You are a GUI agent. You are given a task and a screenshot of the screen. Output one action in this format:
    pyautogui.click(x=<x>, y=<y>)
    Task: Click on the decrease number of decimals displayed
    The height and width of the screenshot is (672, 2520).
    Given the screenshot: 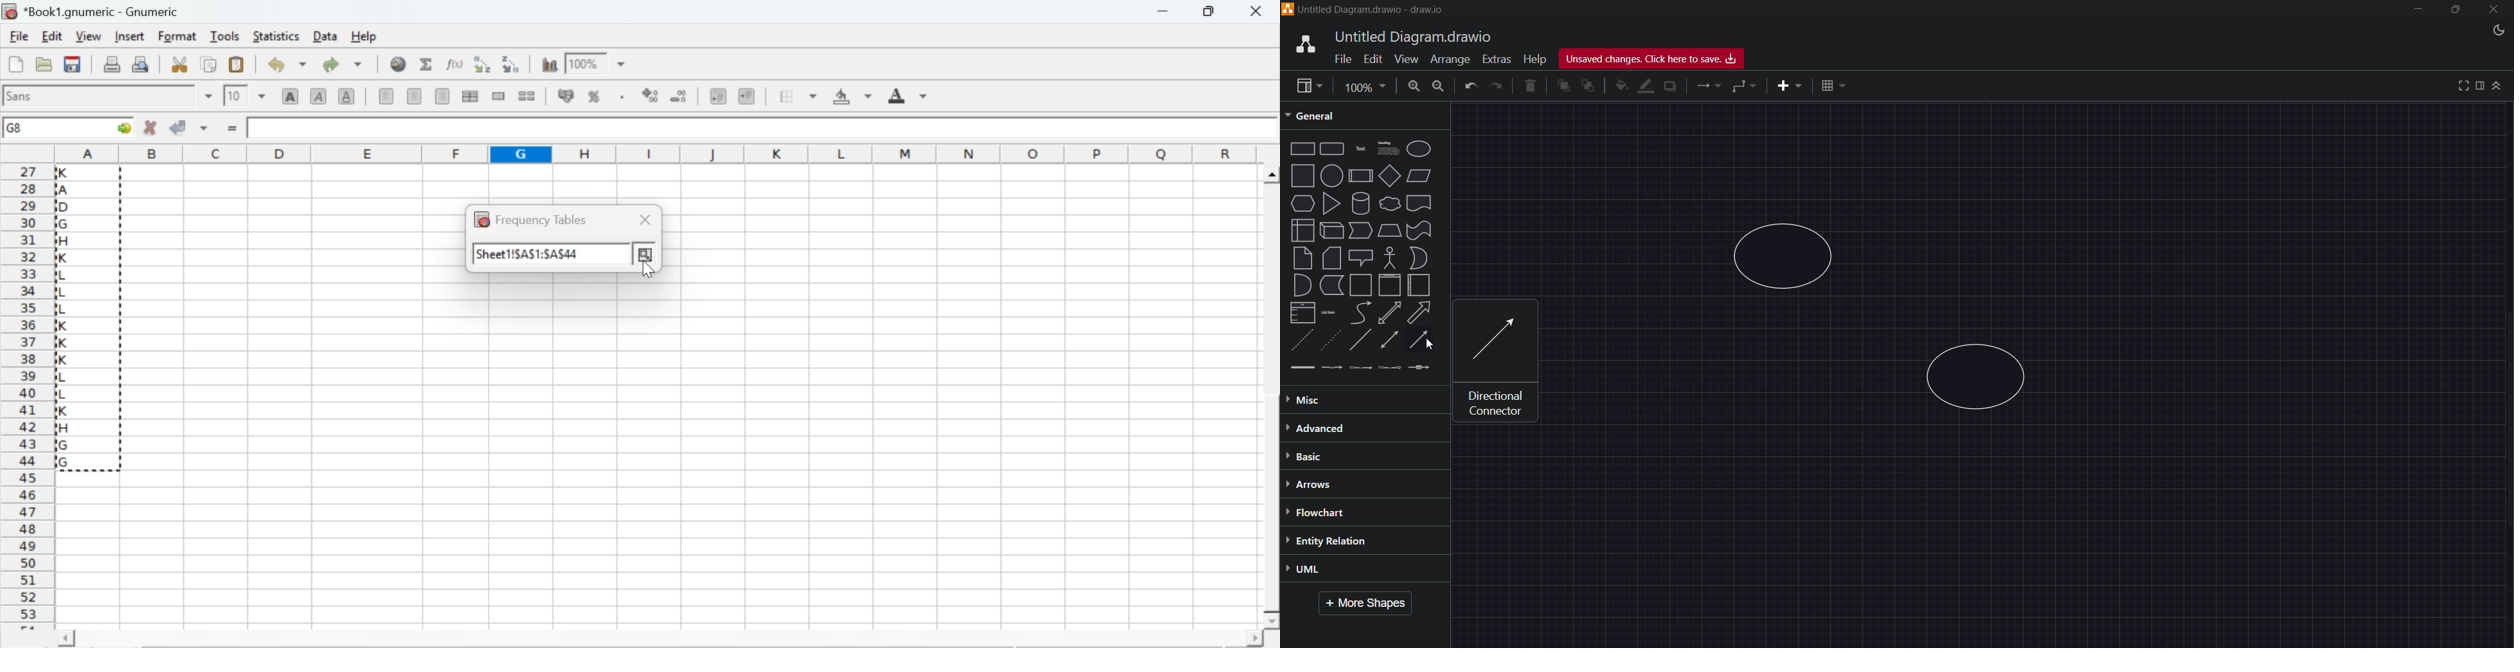 What is the action you would take?
    pyautogui.click(x=650, y=96)
    